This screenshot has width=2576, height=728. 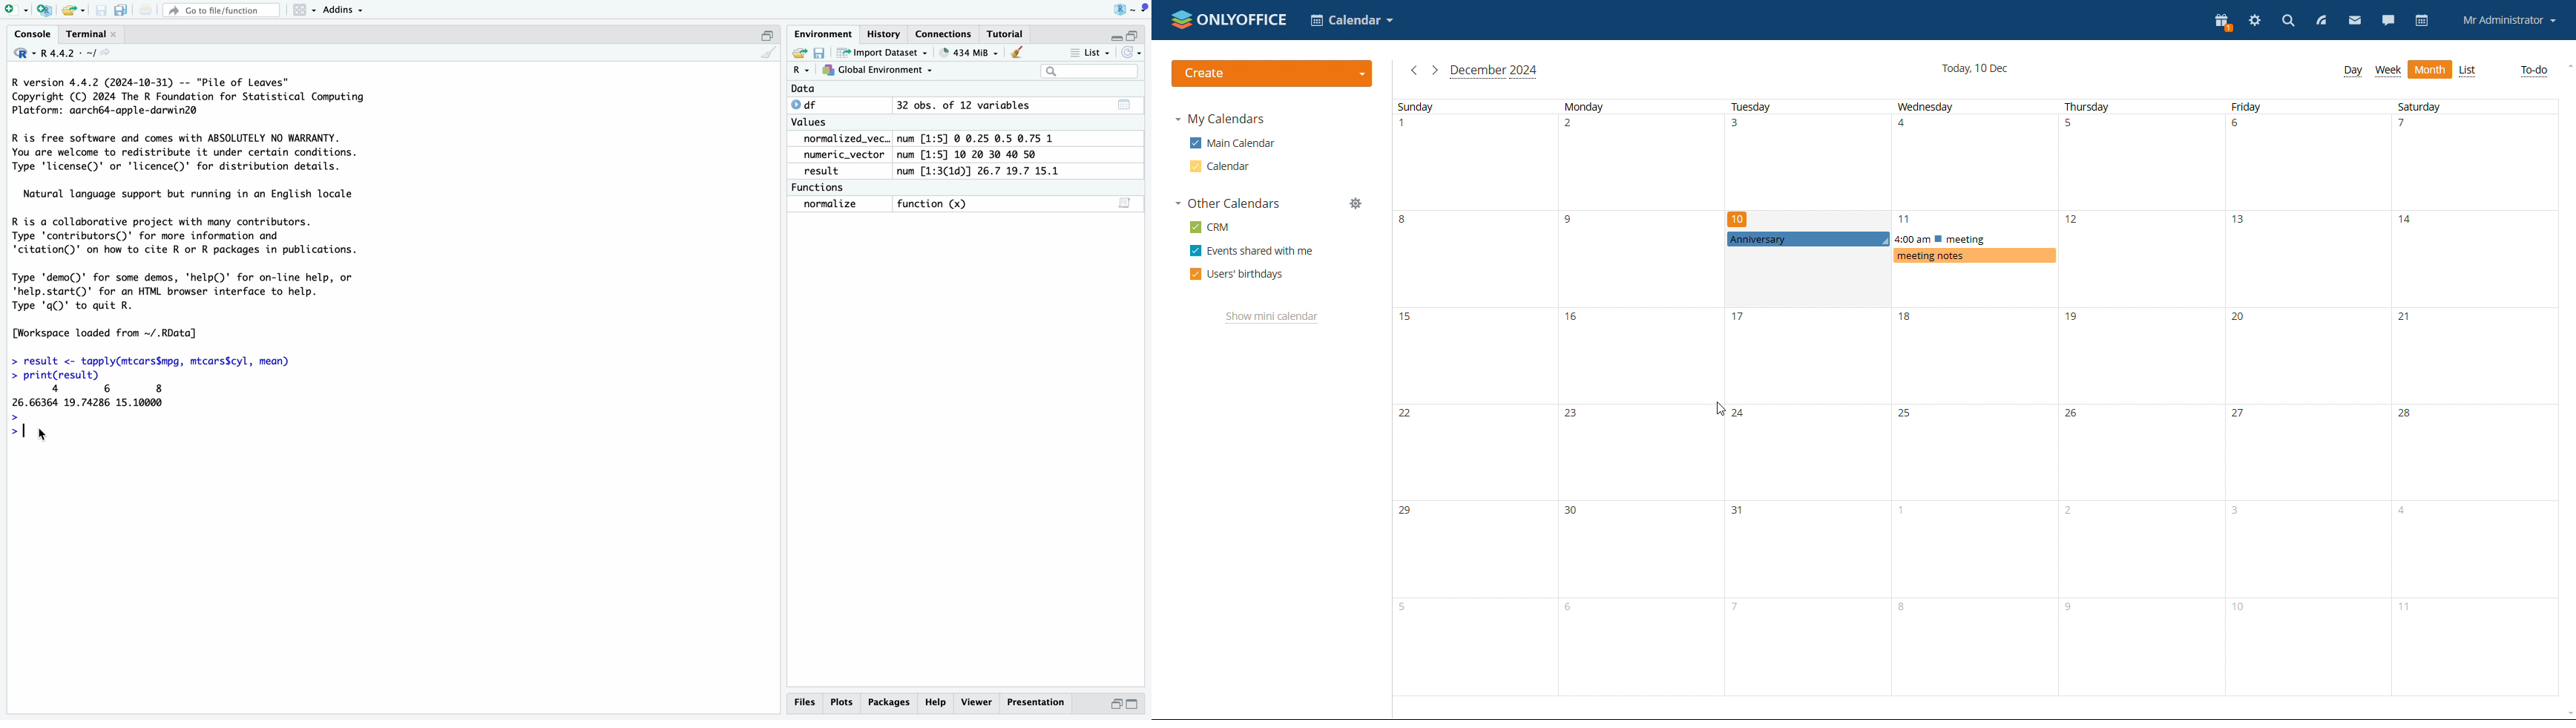 I want to click on scroll down, so click(x=2567, y=714).